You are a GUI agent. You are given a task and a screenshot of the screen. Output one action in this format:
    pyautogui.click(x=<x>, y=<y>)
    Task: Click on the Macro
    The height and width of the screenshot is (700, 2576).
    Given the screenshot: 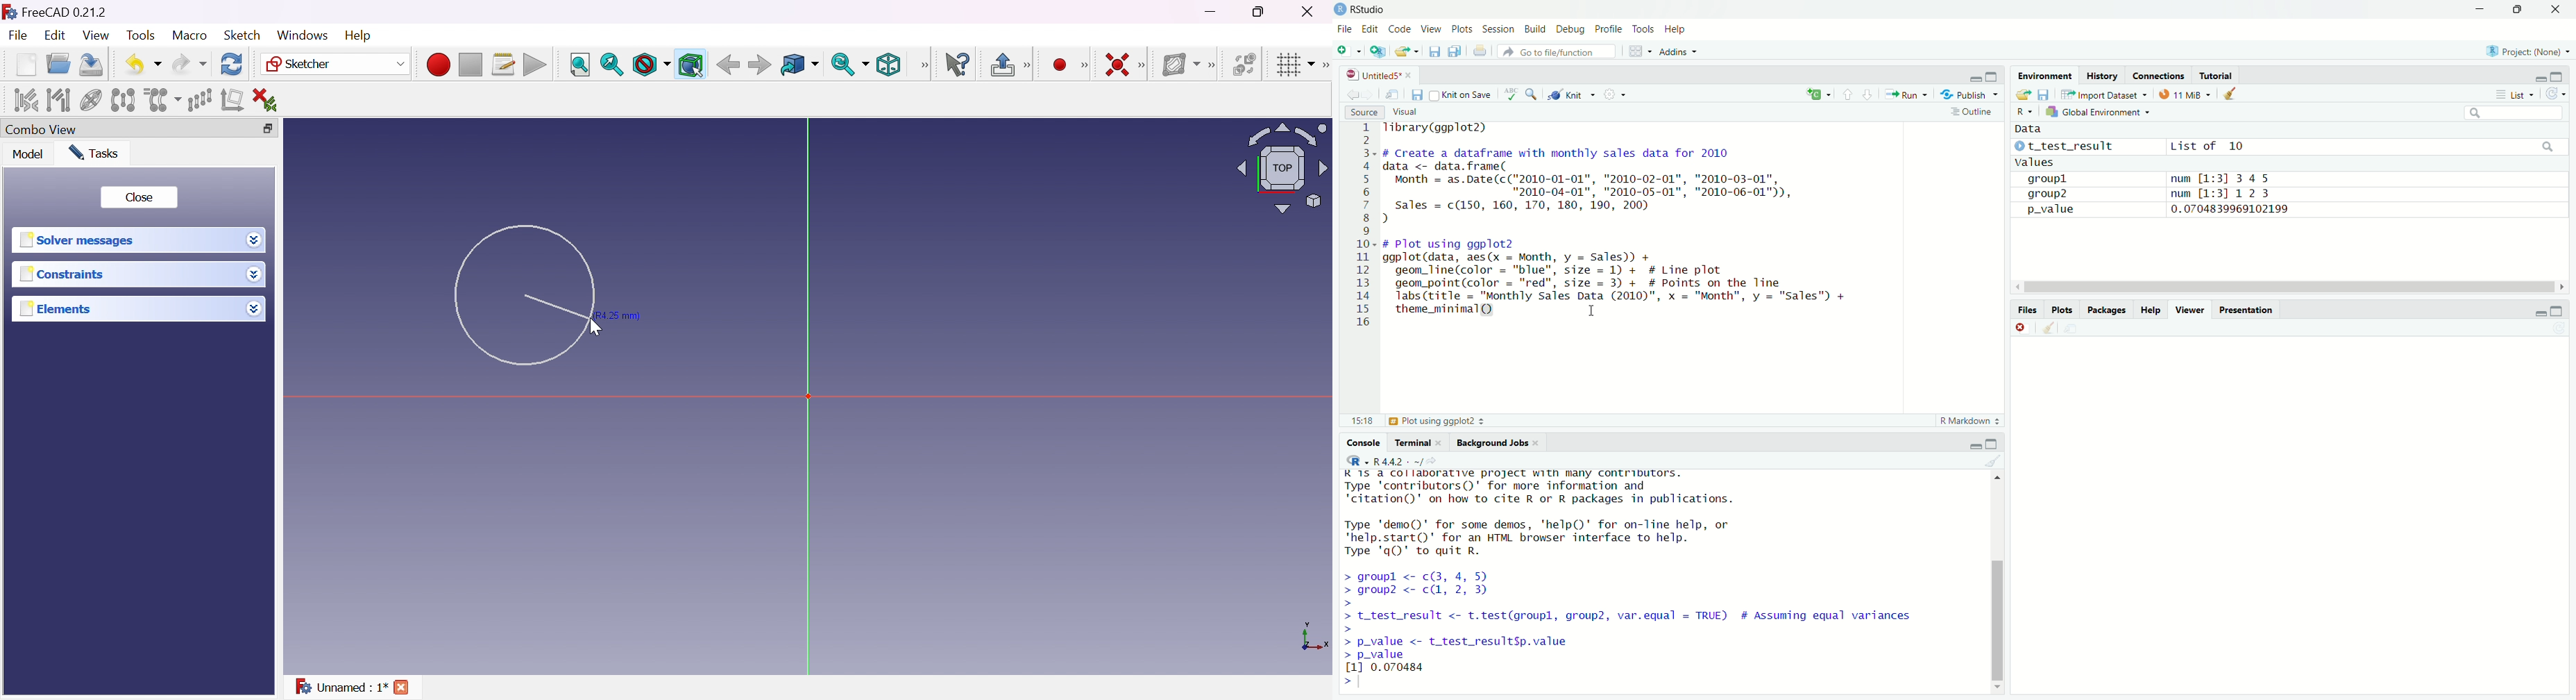 What is the action you would take?
    pyautogui.click(x=190, y=35)
    